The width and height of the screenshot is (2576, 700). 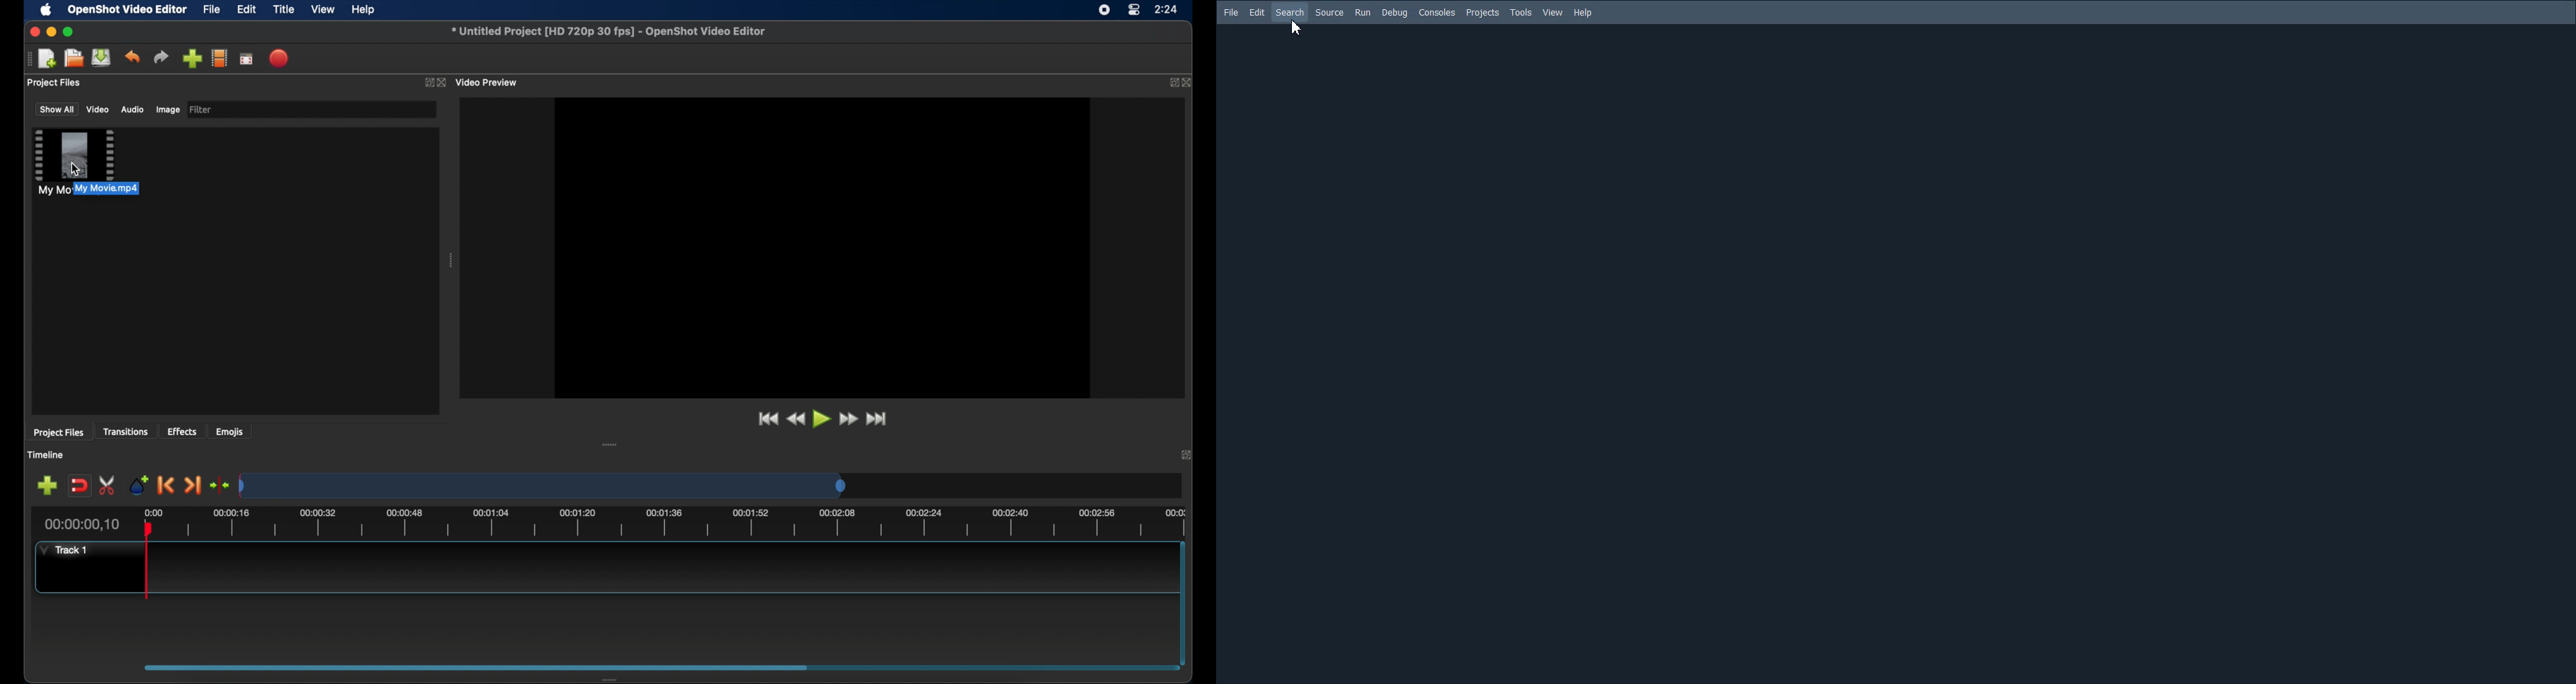 What do you see at coordinates (98, 110) in the screenshot?
I see `video` at bounding box center [98, 110].